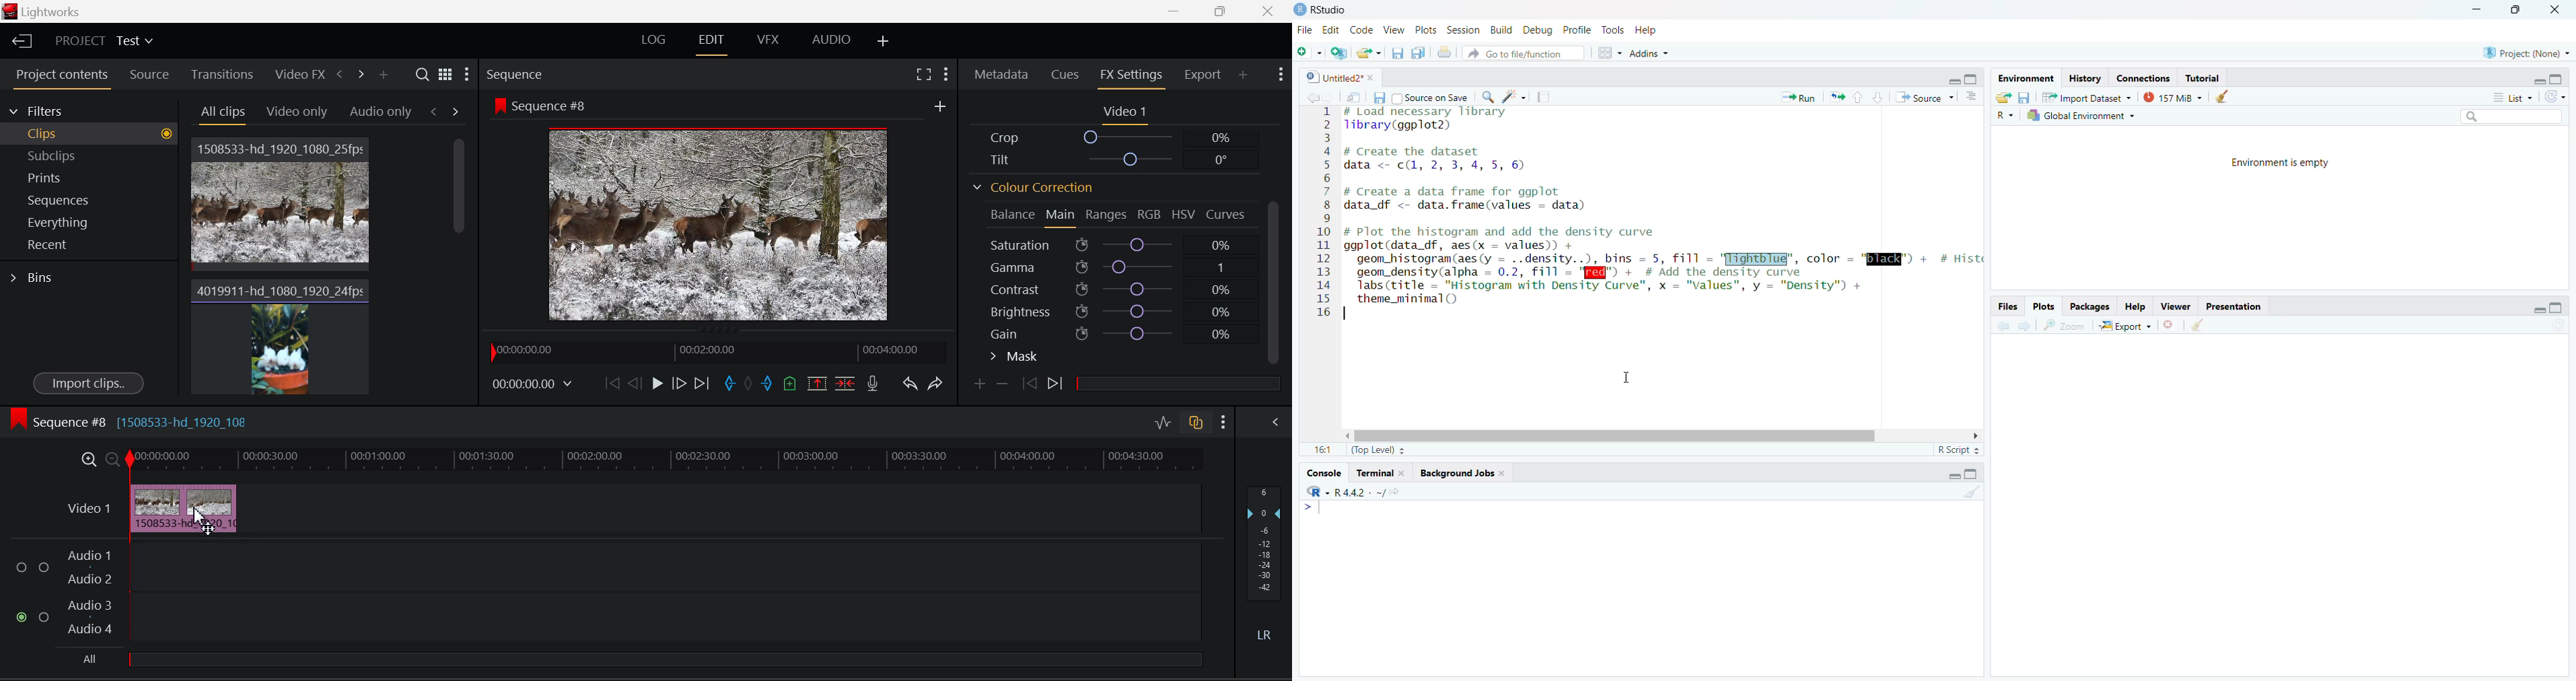  I want to click on Audio Input Checkbox, so click(43, 567).